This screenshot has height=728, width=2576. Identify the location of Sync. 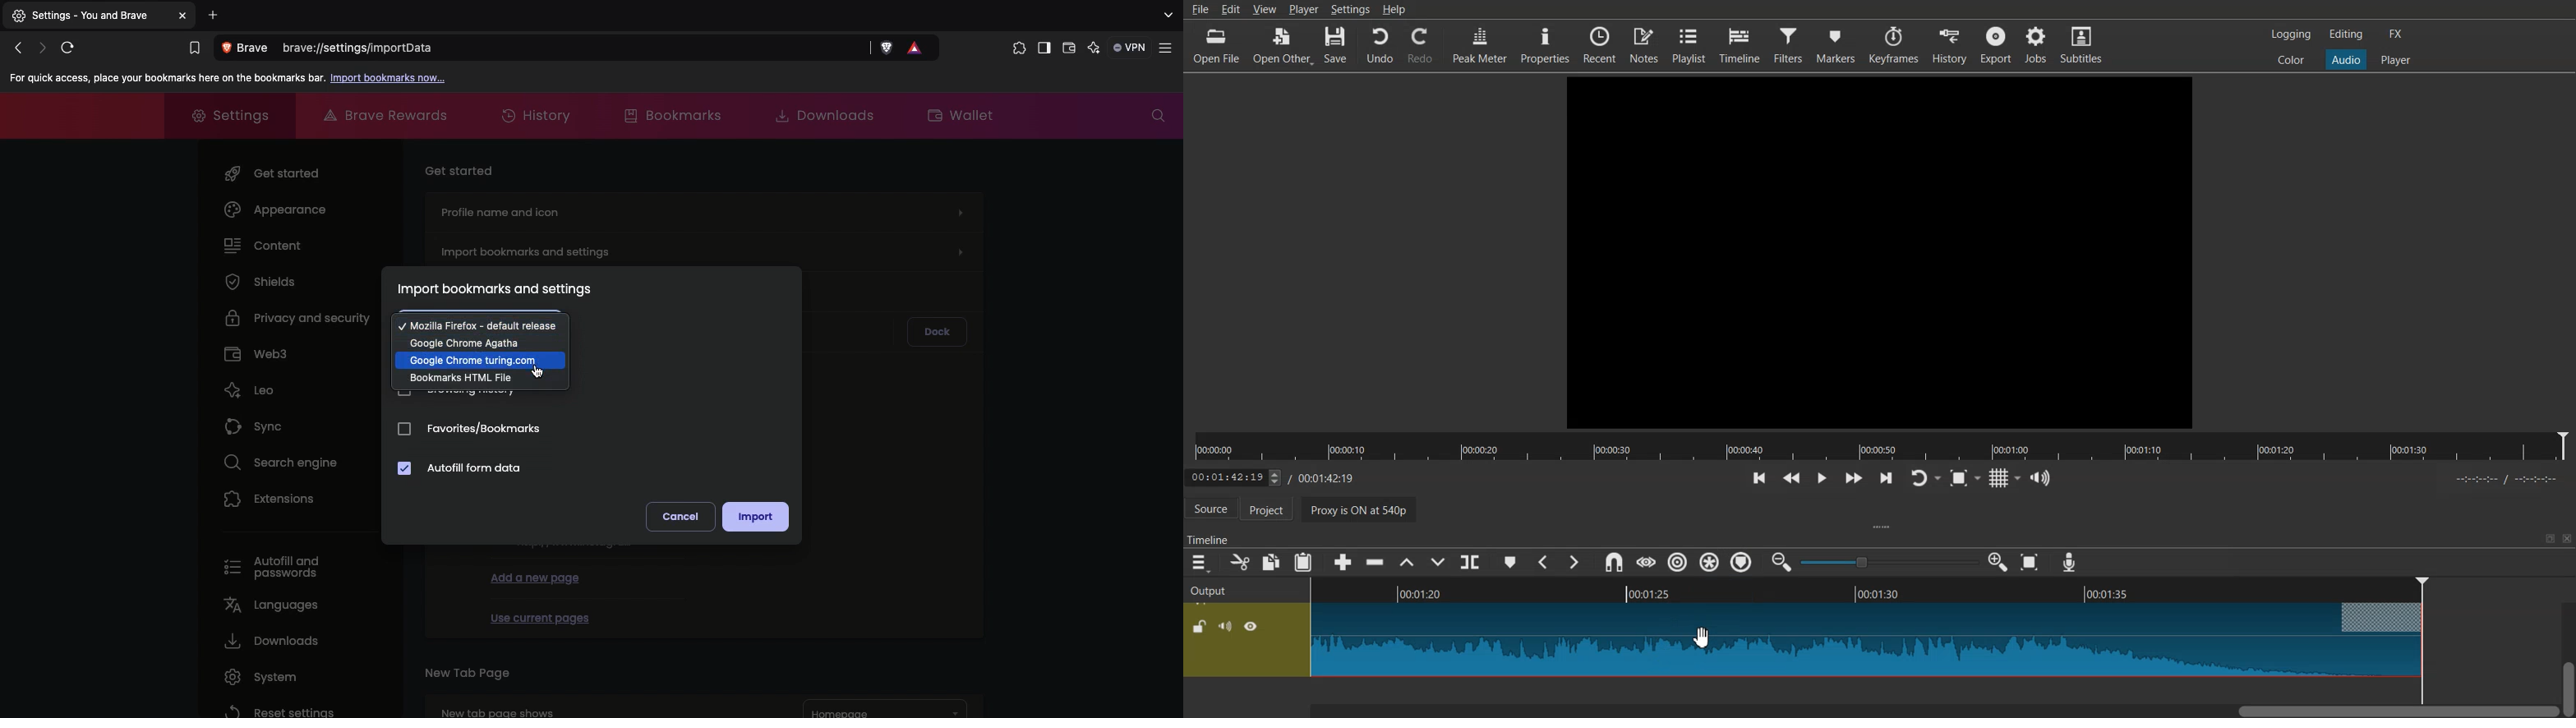
(257, 422).